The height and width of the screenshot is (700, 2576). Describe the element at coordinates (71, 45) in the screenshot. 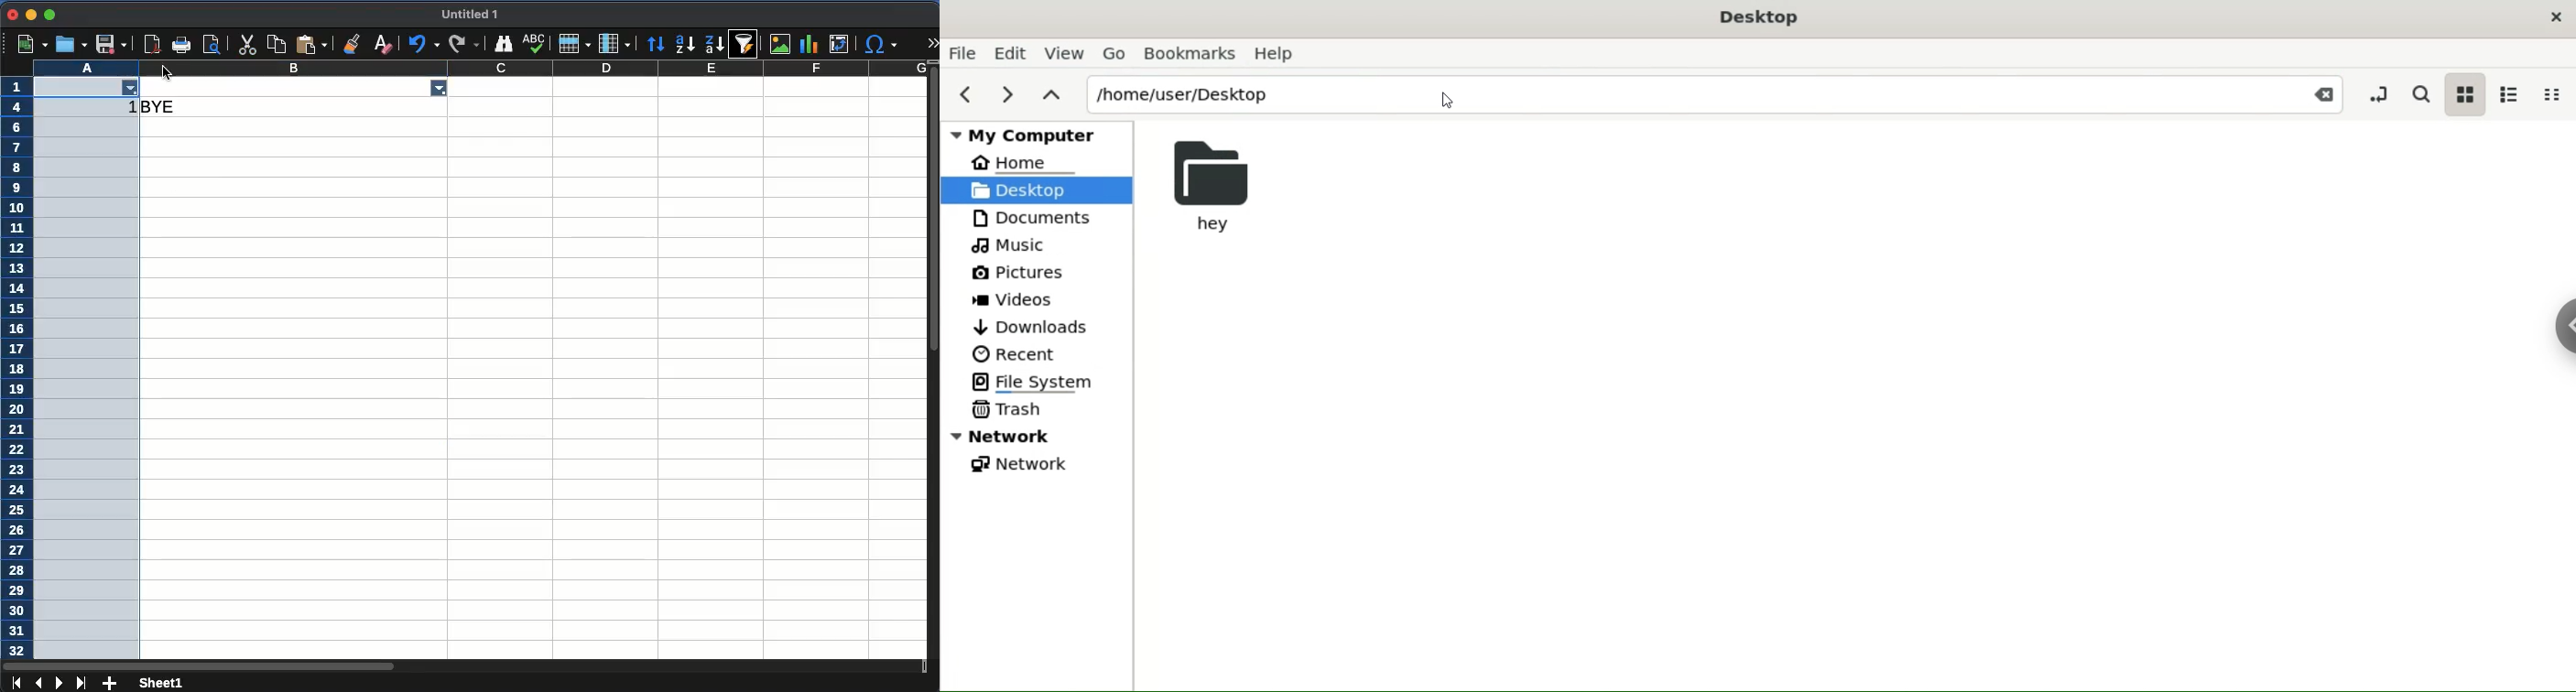

I see `open` at that location.